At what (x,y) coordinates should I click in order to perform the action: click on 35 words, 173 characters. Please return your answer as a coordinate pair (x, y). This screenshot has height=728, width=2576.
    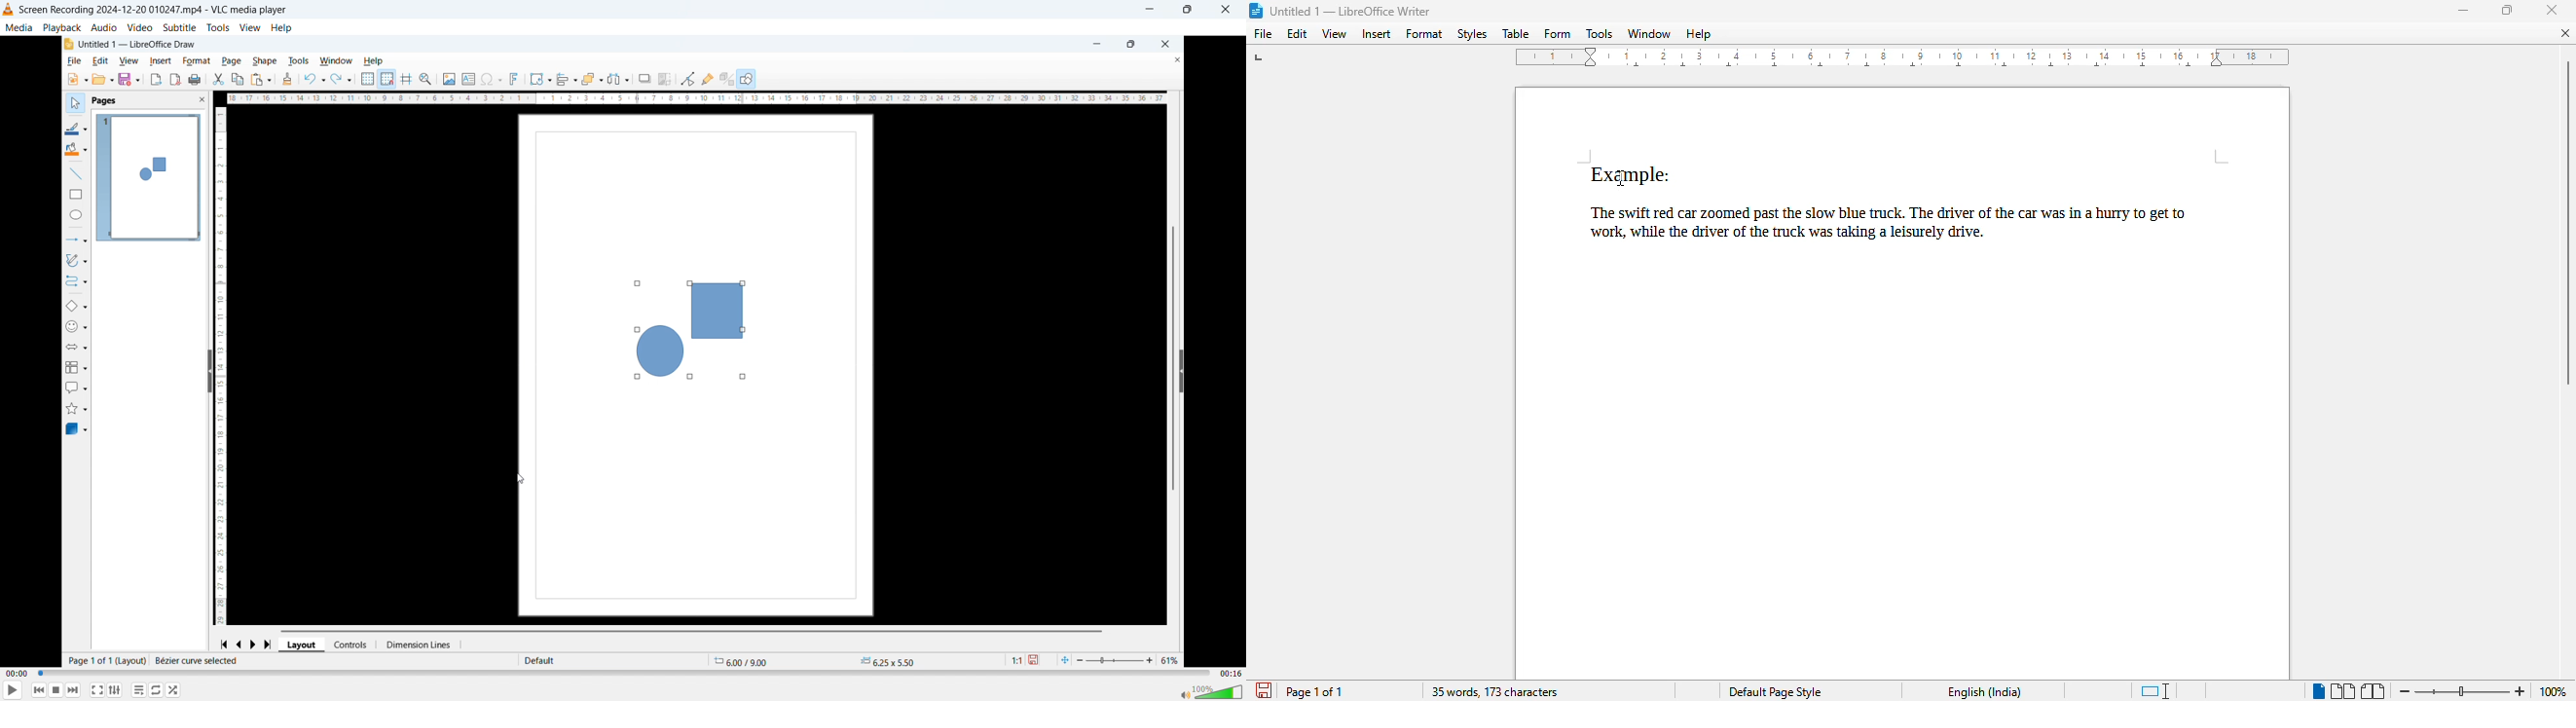
    Looking at the image, I should click on (1494, 692).